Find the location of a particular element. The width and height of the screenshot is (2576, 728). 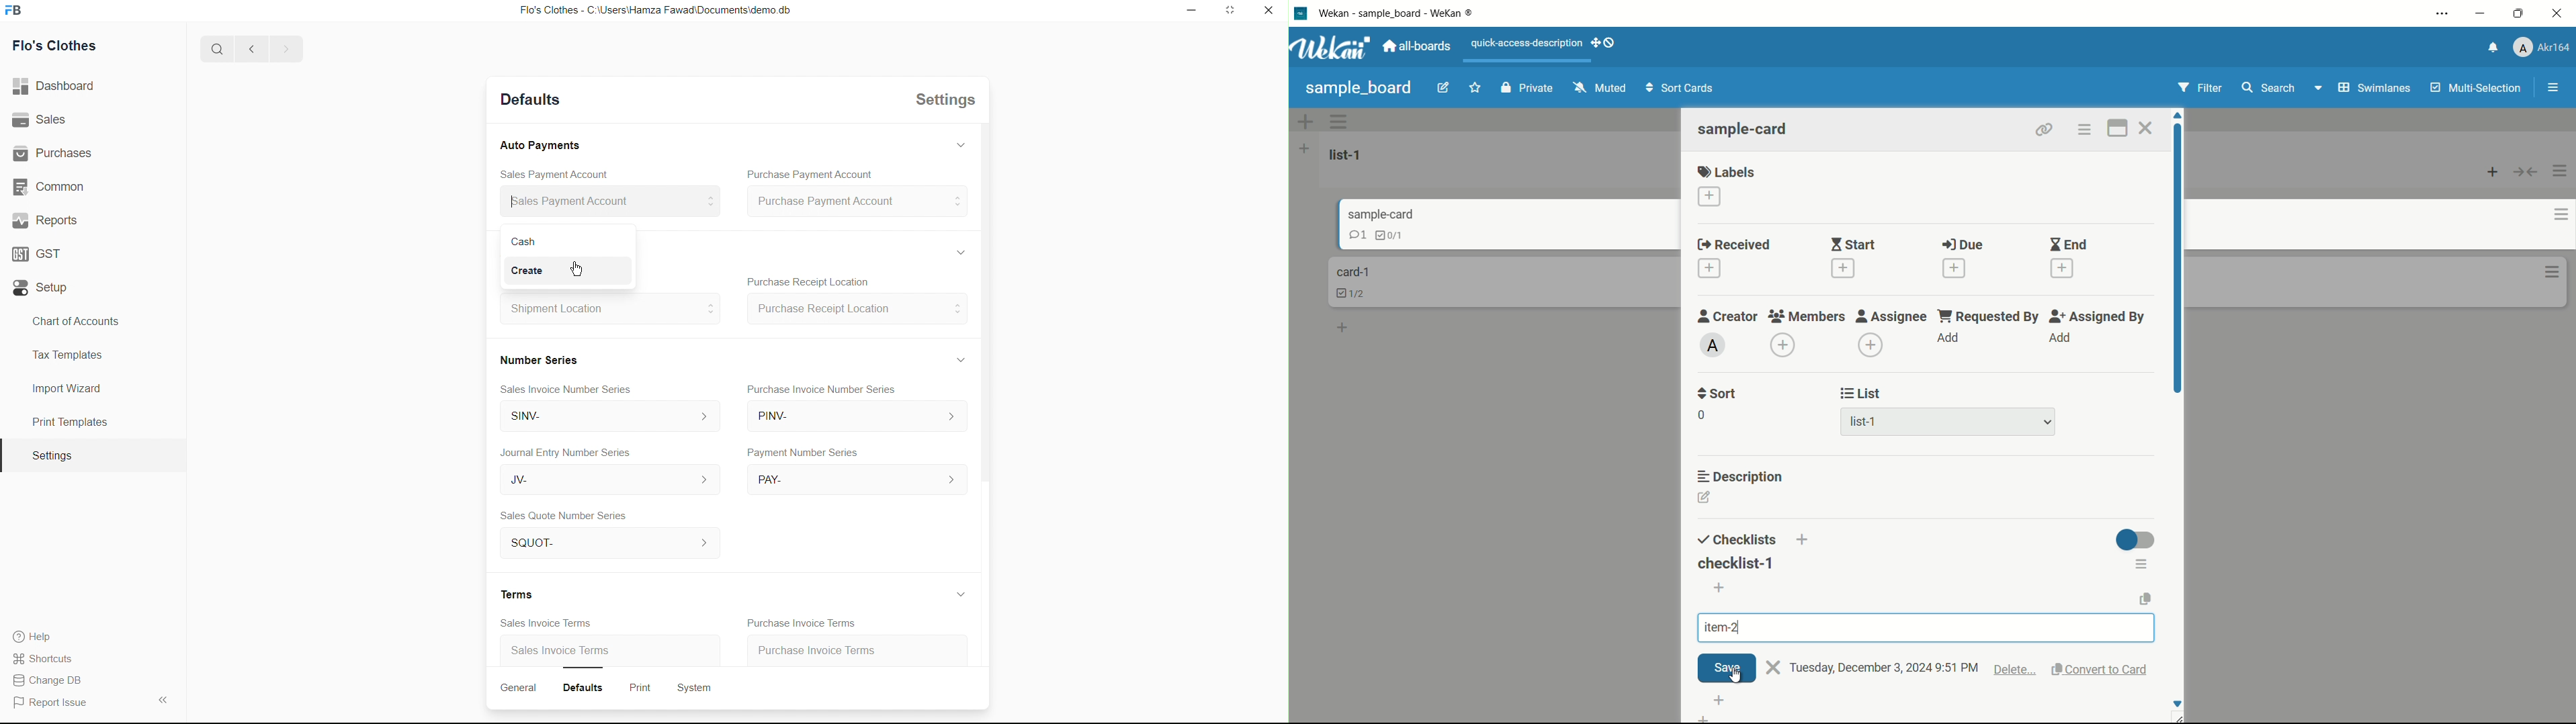

' Reports is located at coordinates (48, 220).